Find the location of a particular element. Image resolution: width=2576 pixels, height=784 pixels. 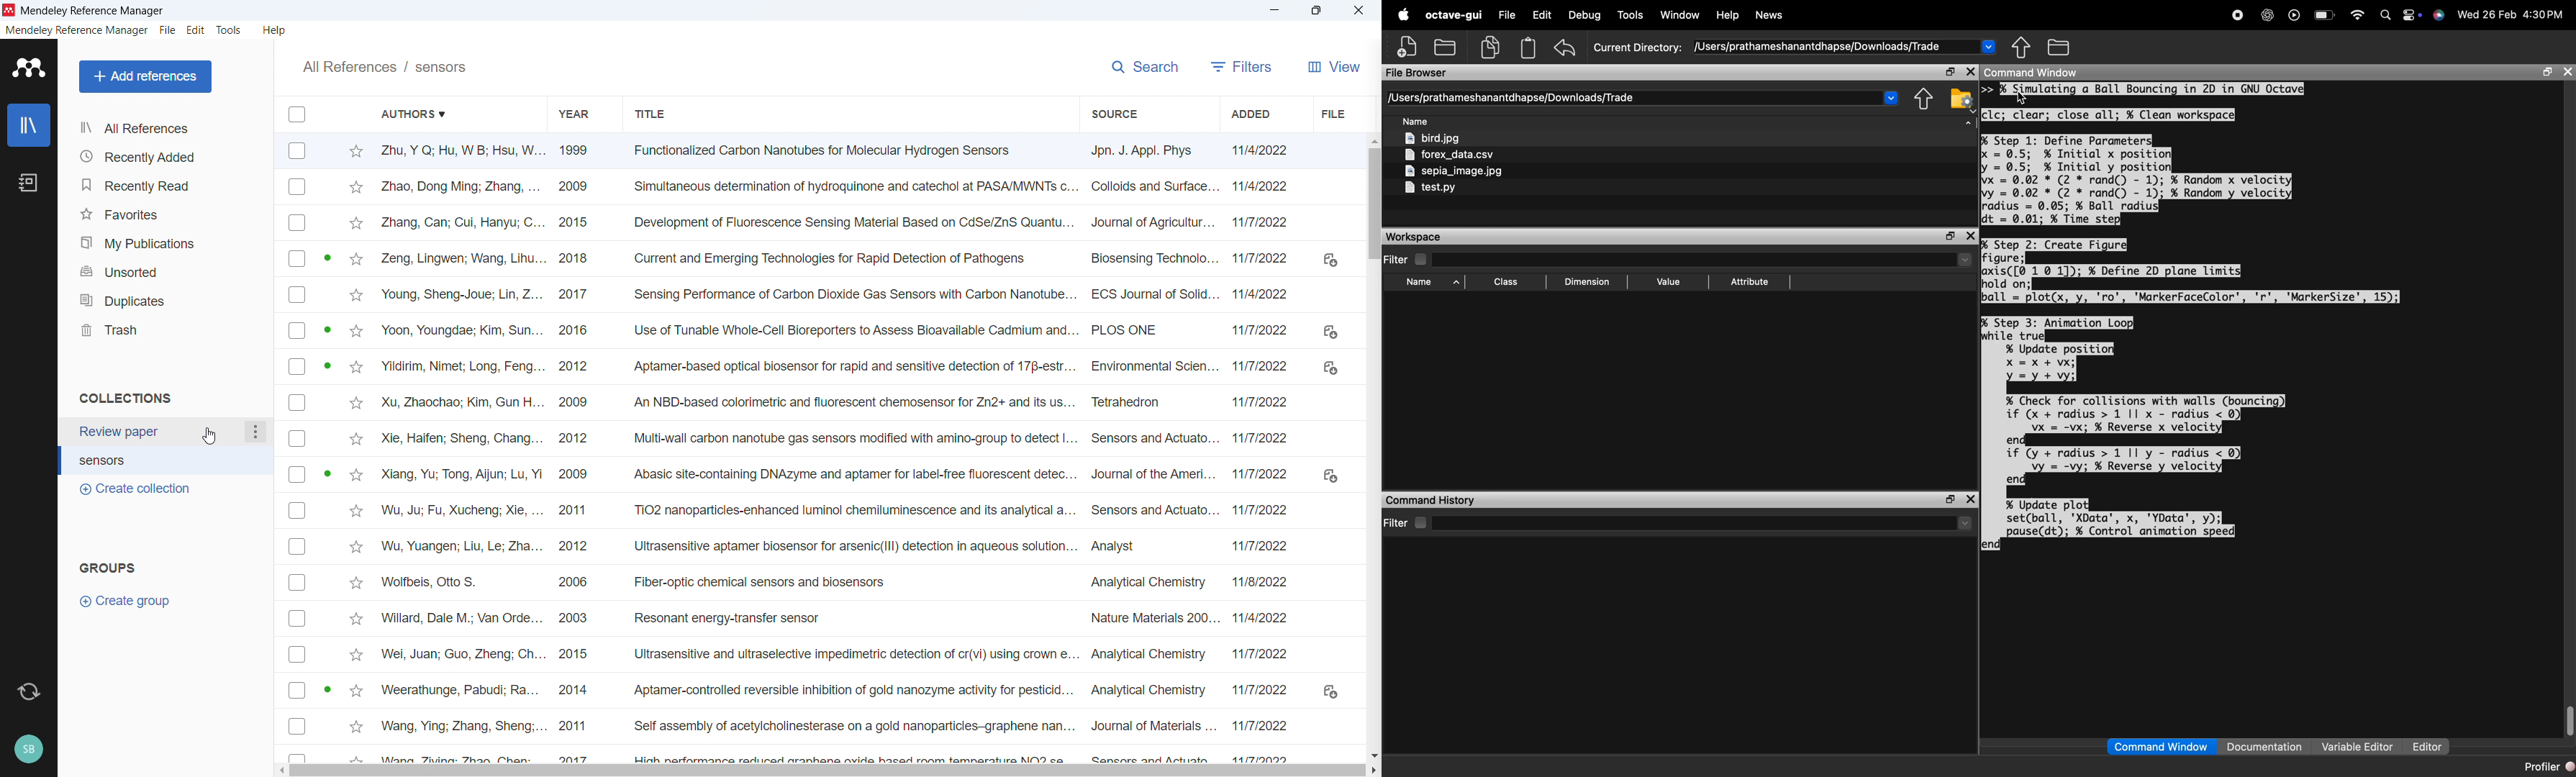

Maximise  is located at coordinates (1315, 11).